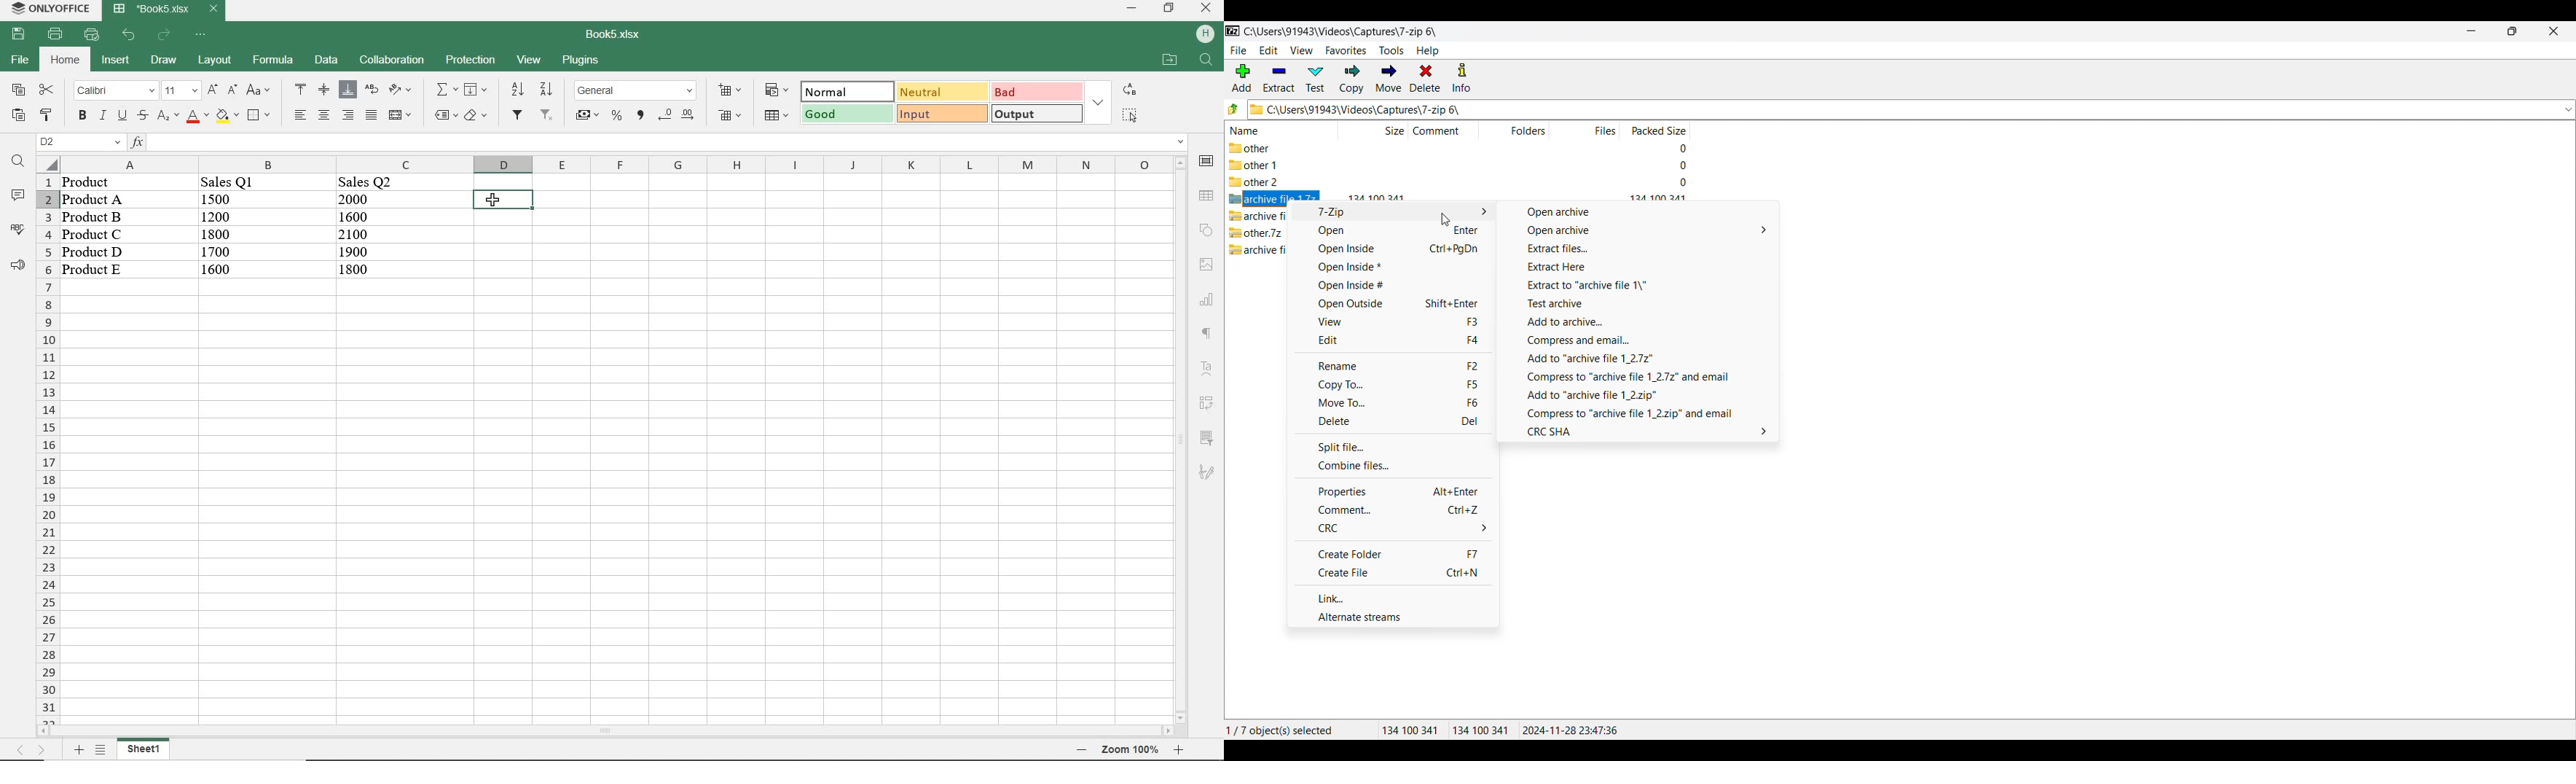  I want to click on Add to "archive file 1_2.7z", so click(1641, 359).